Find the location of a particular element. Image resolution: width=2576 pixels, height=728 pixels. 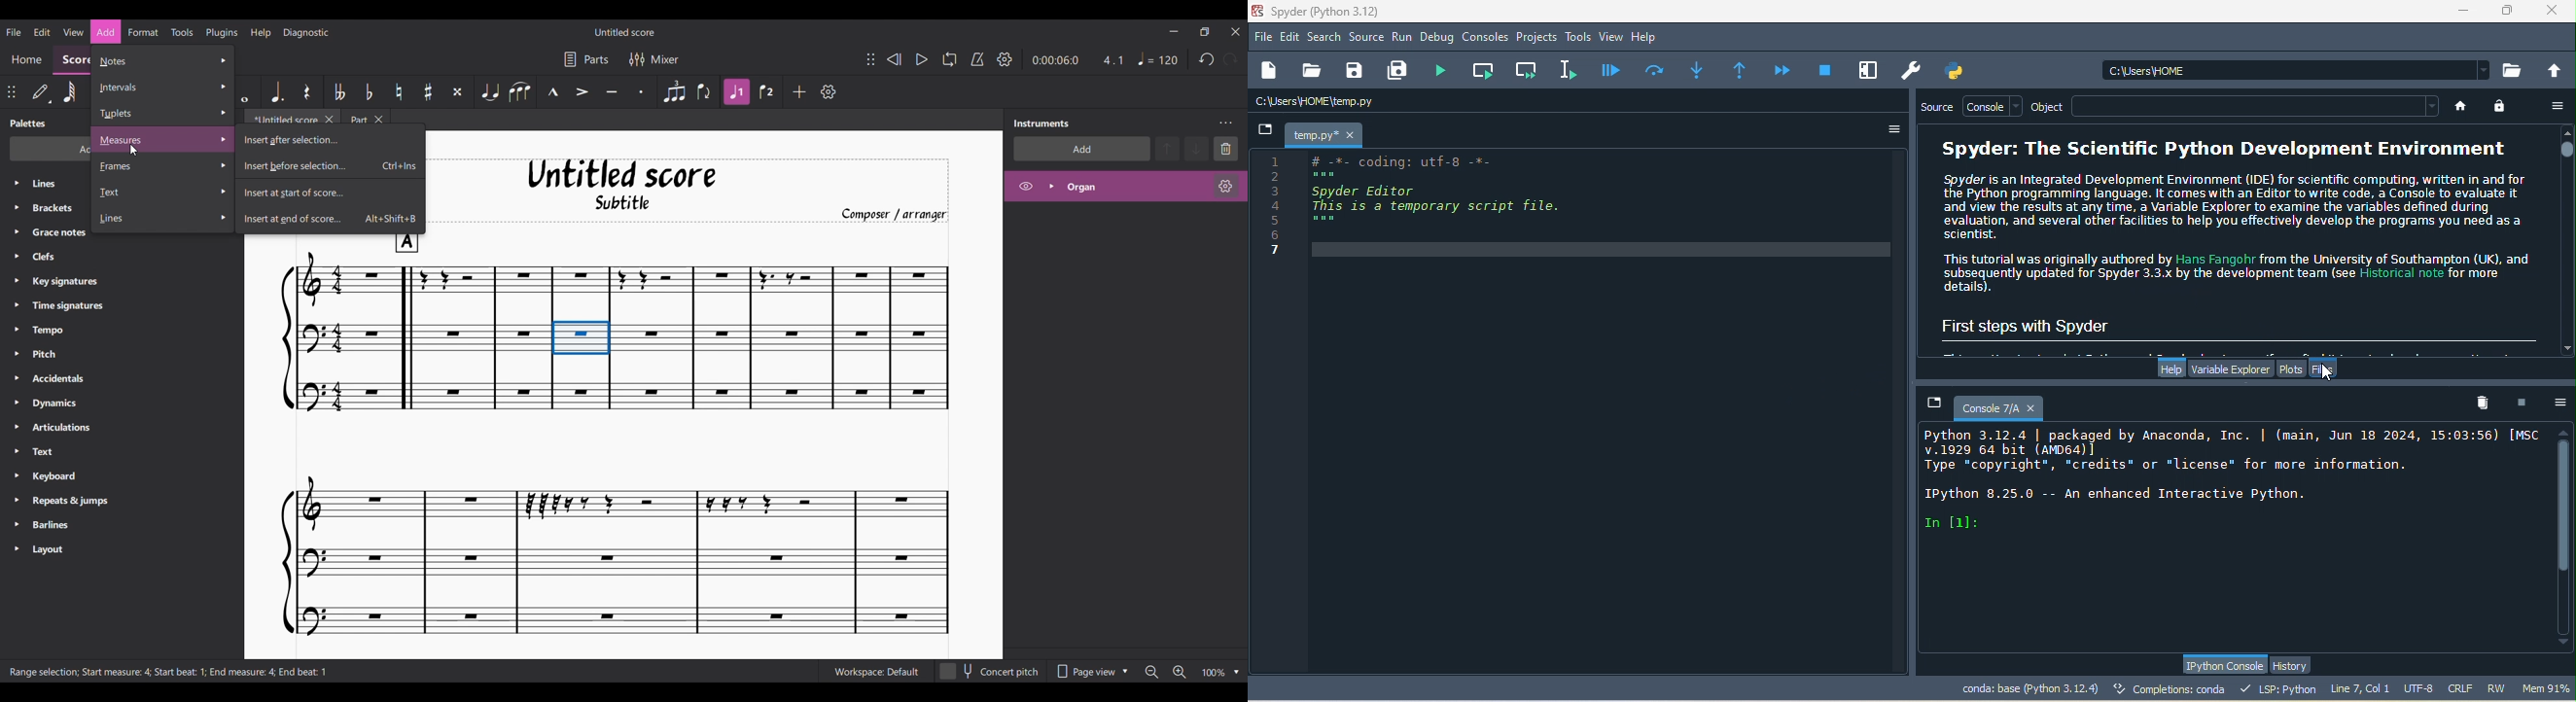

Show interface in a smaller tab is located at coordinates (1205, 31).